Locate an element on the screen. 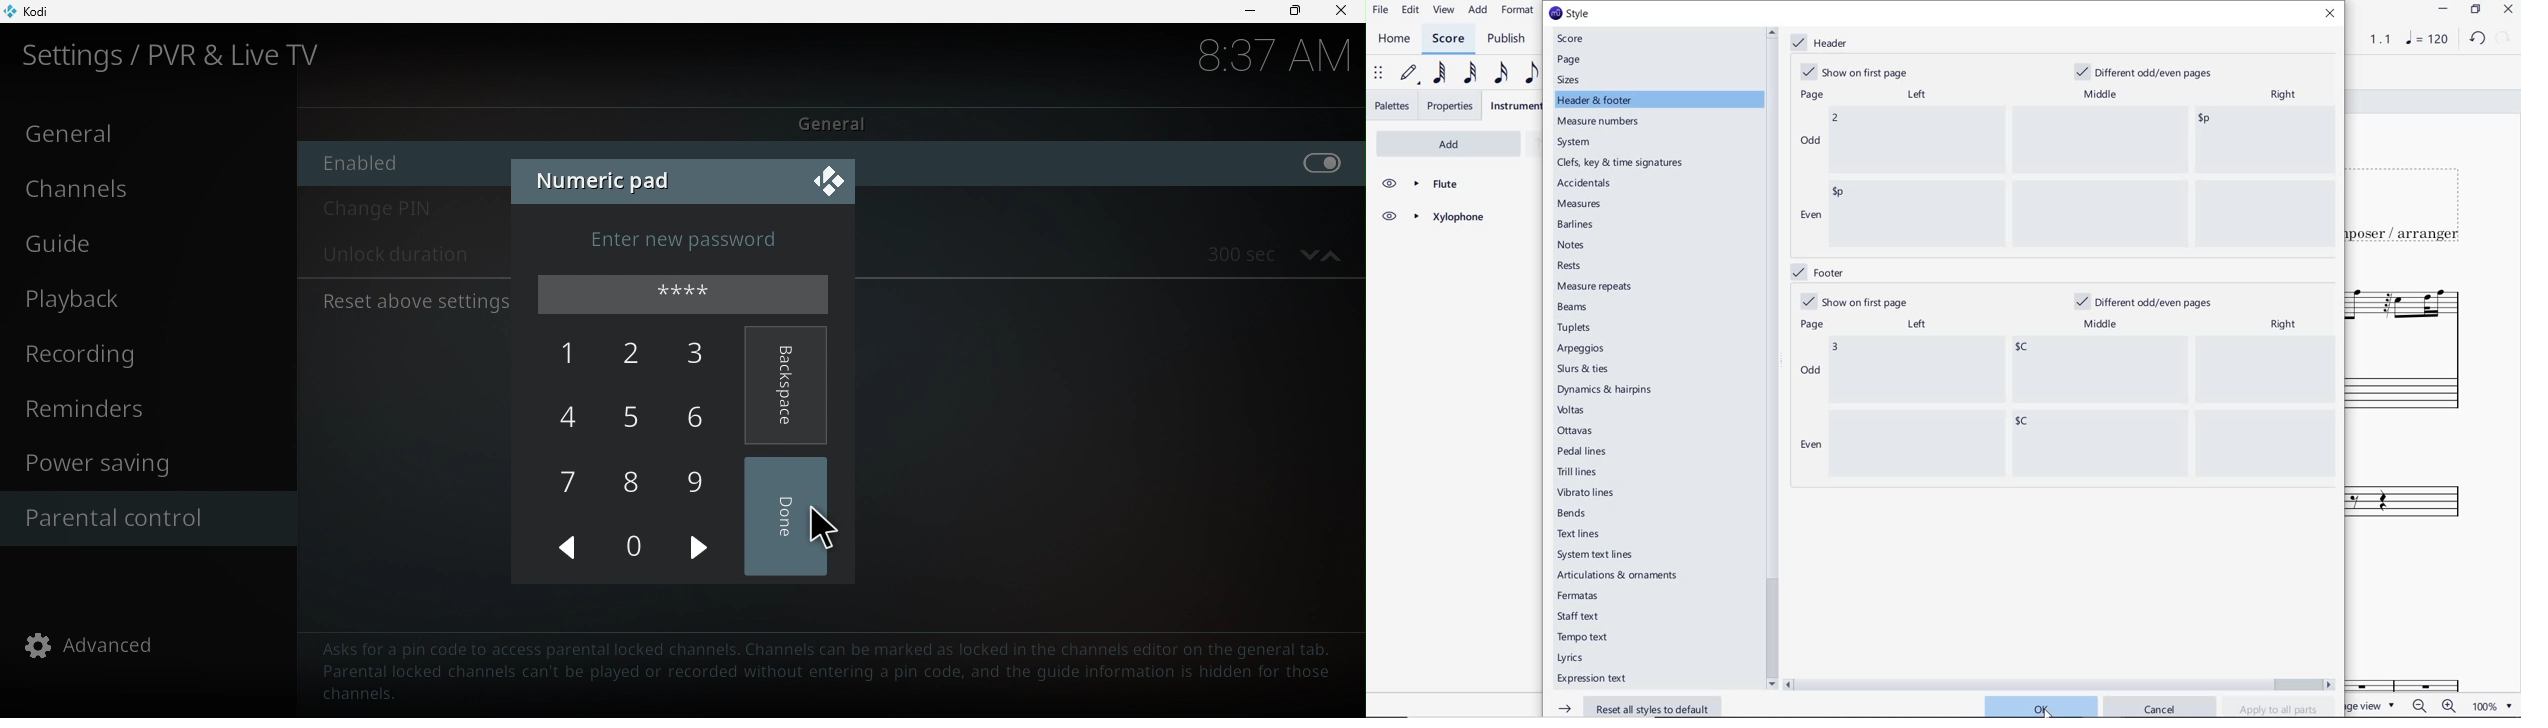  Playback is located at coordinates (138, 301).